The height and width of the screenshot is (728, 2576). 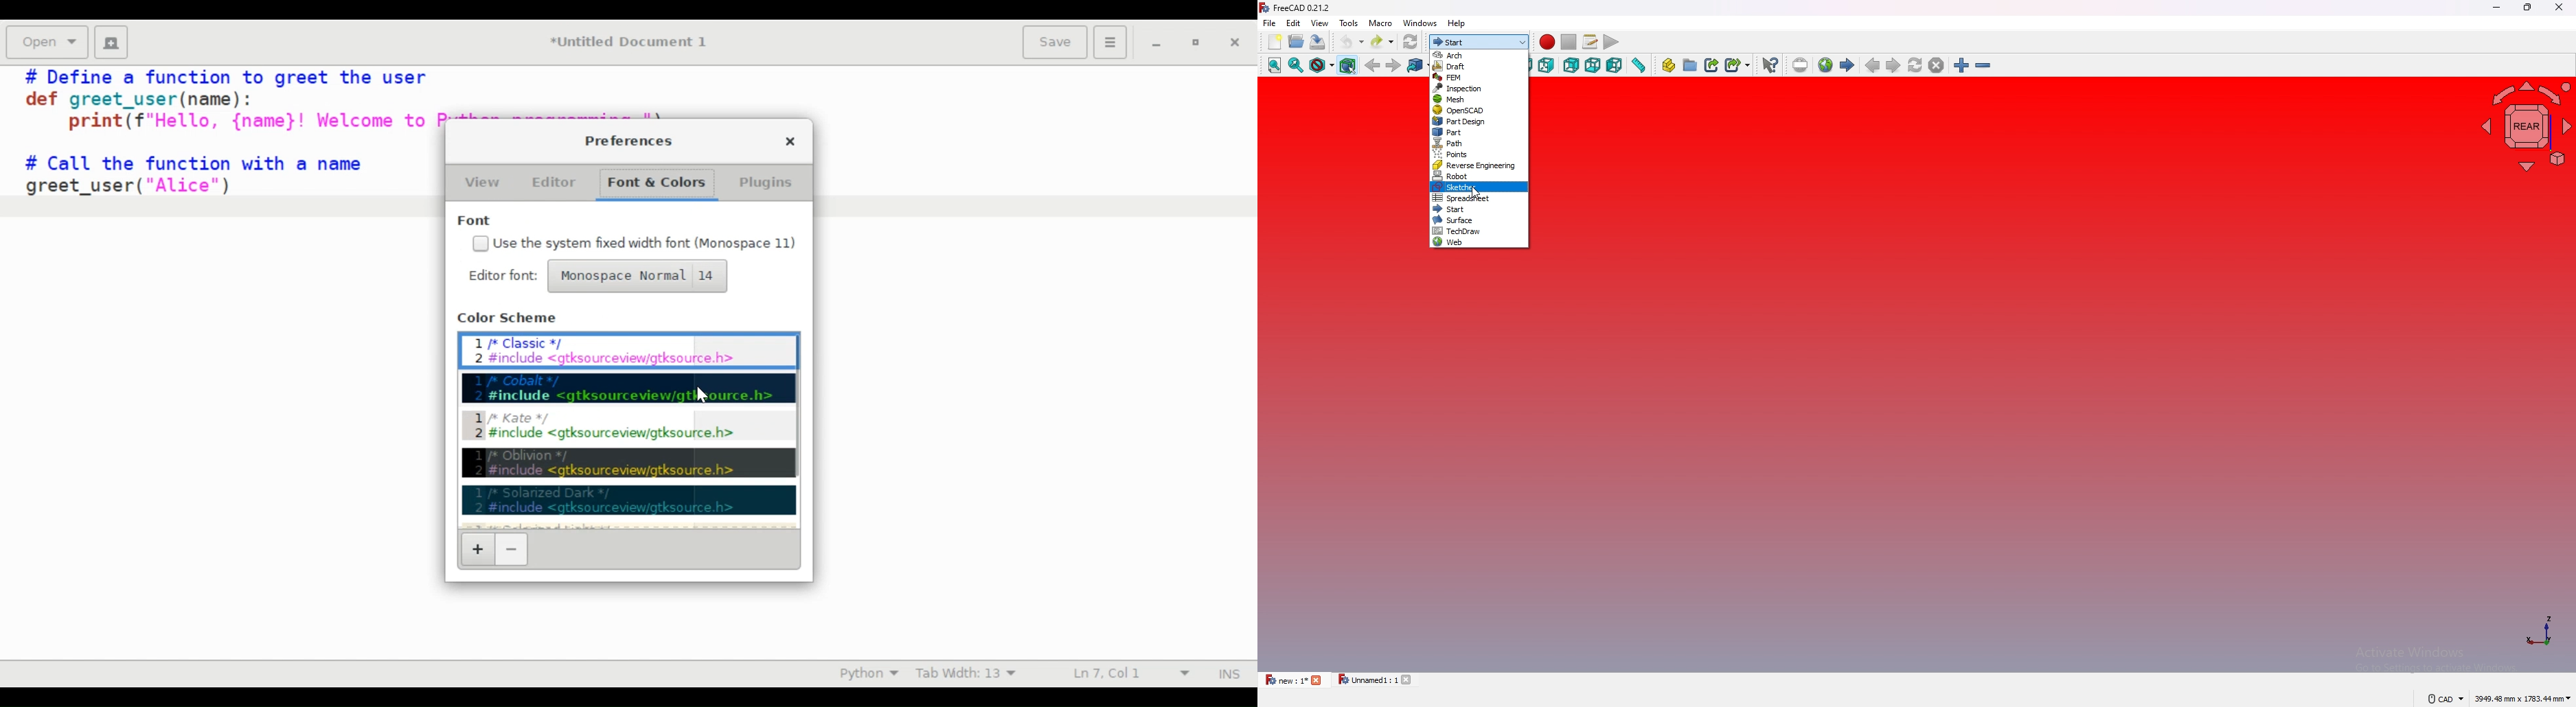 I want to click on draw style, so click(x=1321, y=65).